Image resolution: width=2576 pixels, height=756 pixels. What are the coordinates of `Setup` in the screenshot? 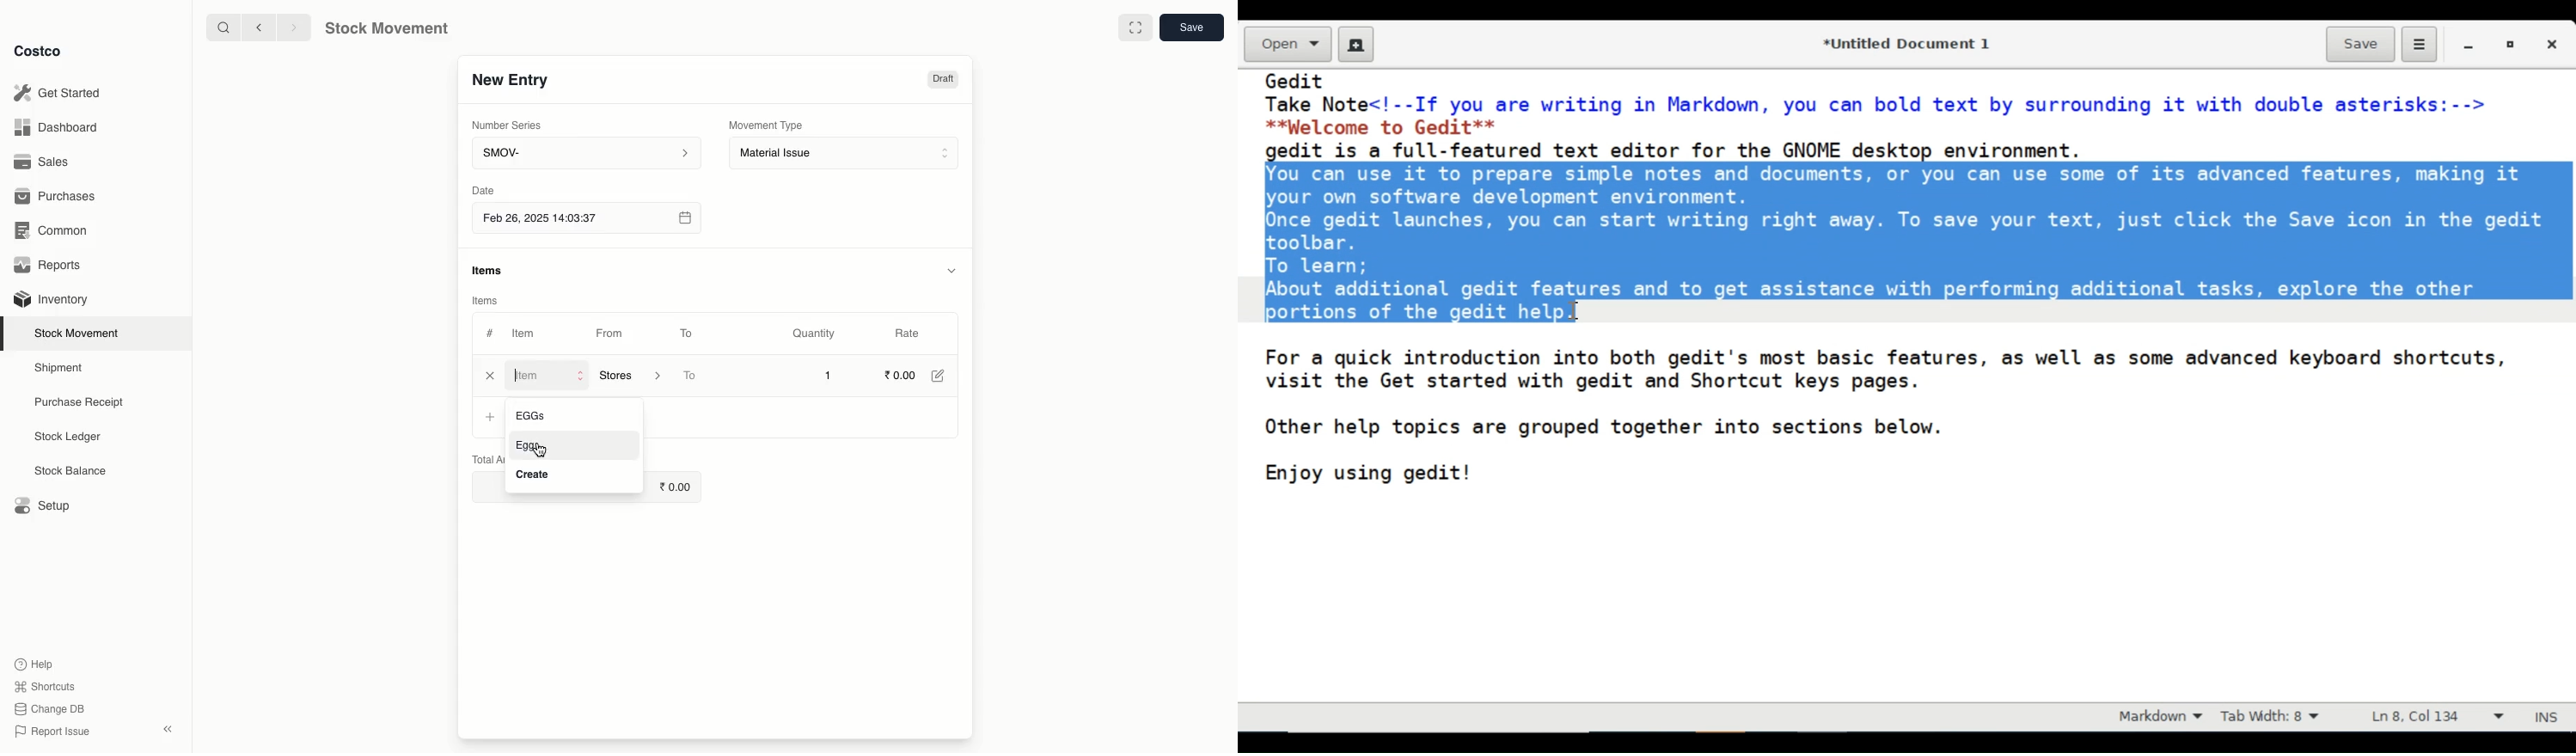 It's located at (40, 504).